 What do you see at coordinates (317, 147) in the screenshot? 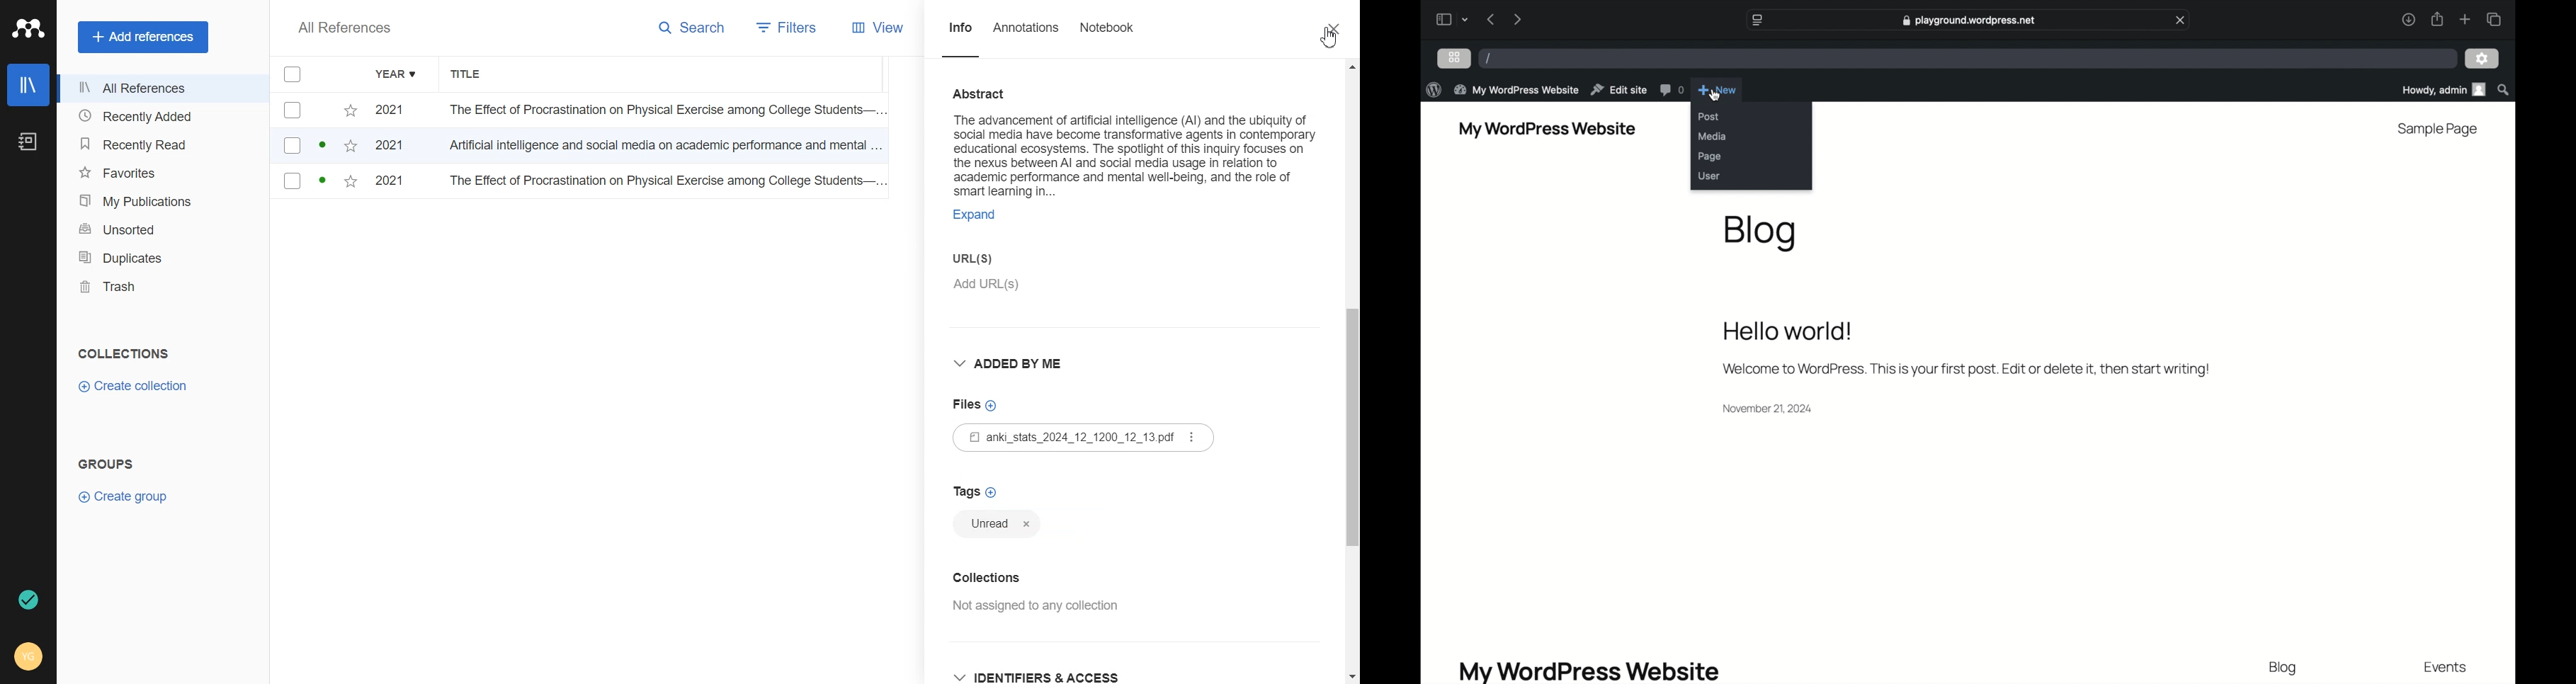
I see `checkbox` at bounding box center [317, 147].